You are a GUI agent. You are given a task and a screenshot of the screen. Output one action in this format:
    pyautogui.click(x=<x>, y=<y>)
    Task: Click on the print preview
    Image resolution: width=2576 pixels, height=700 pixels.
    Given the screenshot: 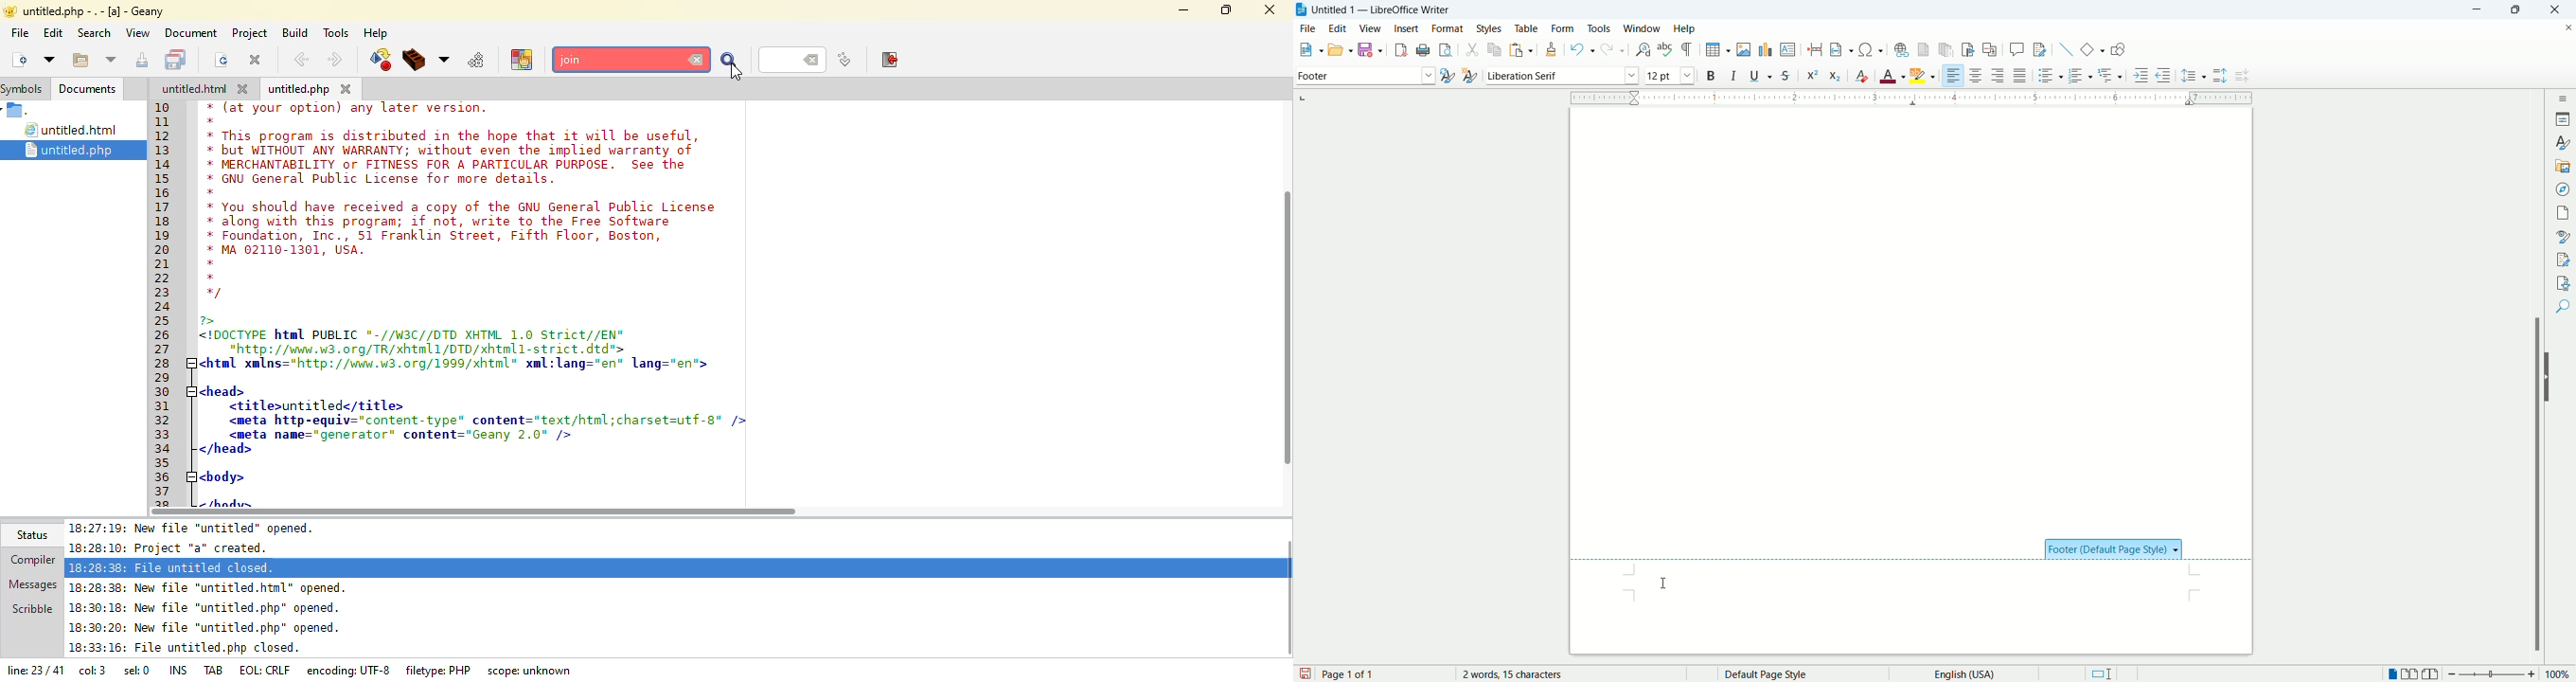 What is the action you would take?
    pyautogui.click(x=1446, y=51)
    